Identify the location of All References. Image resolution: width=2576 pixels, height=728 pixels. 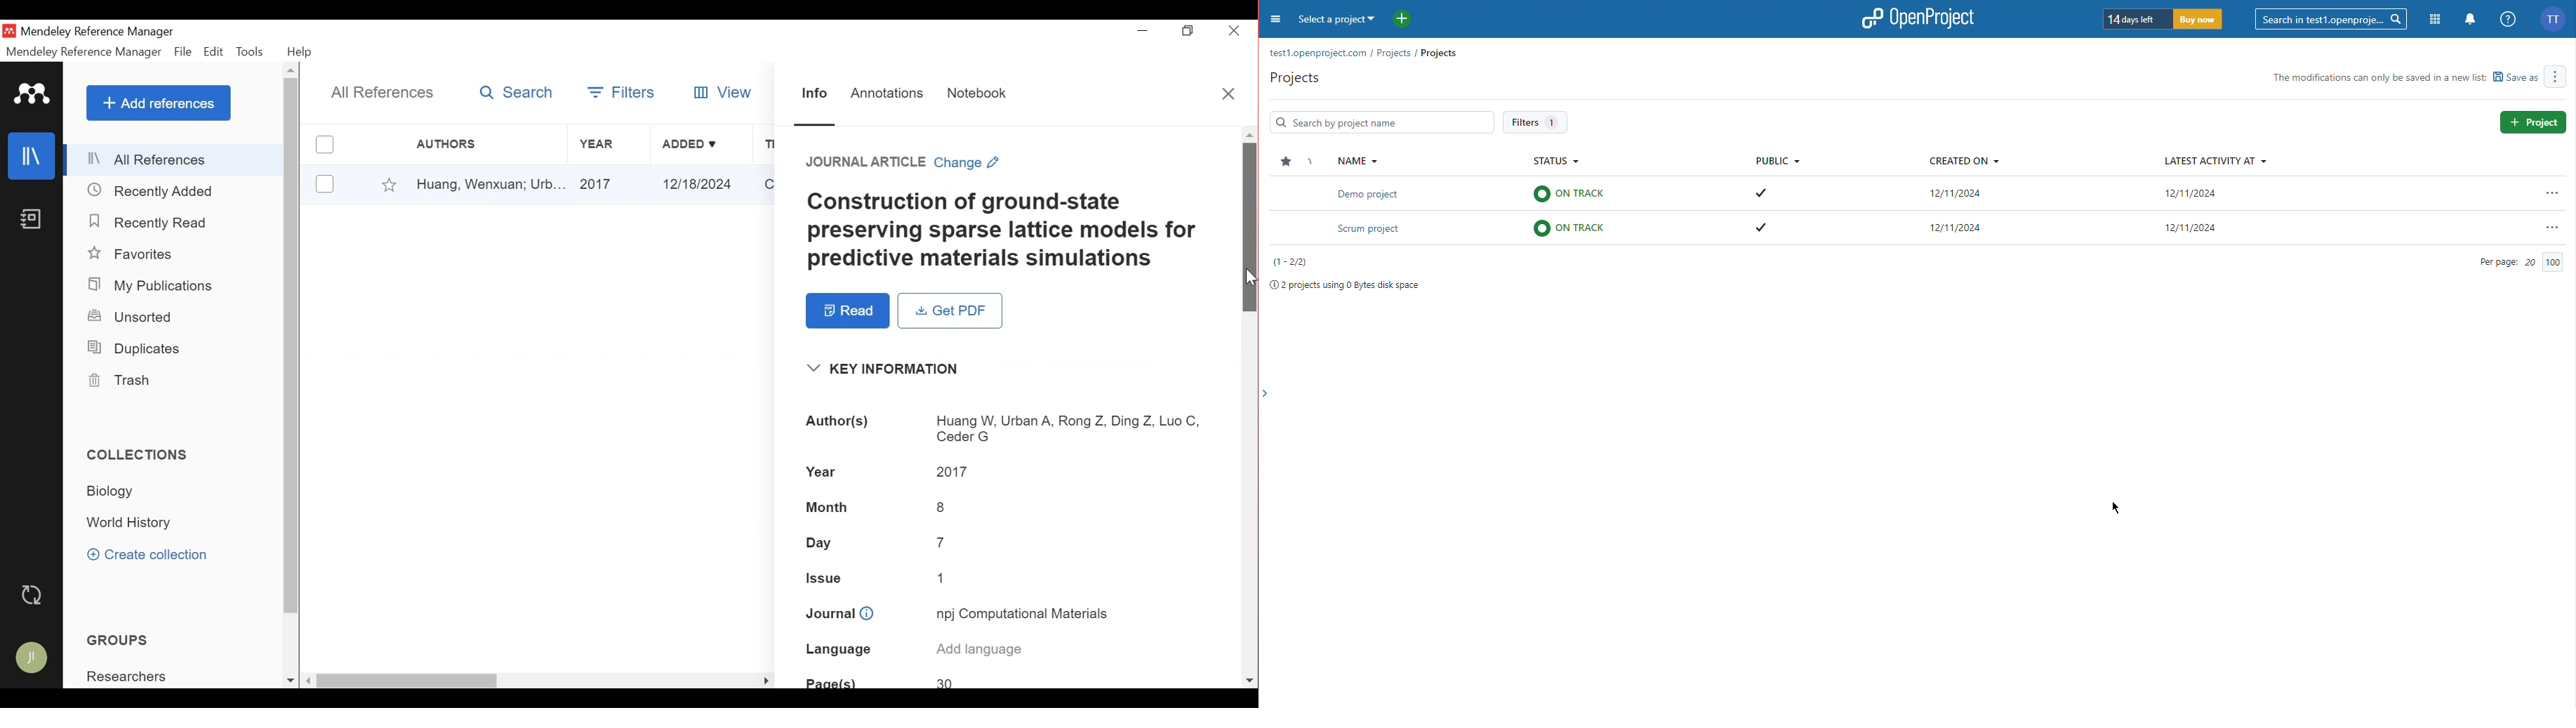
(384, 94).